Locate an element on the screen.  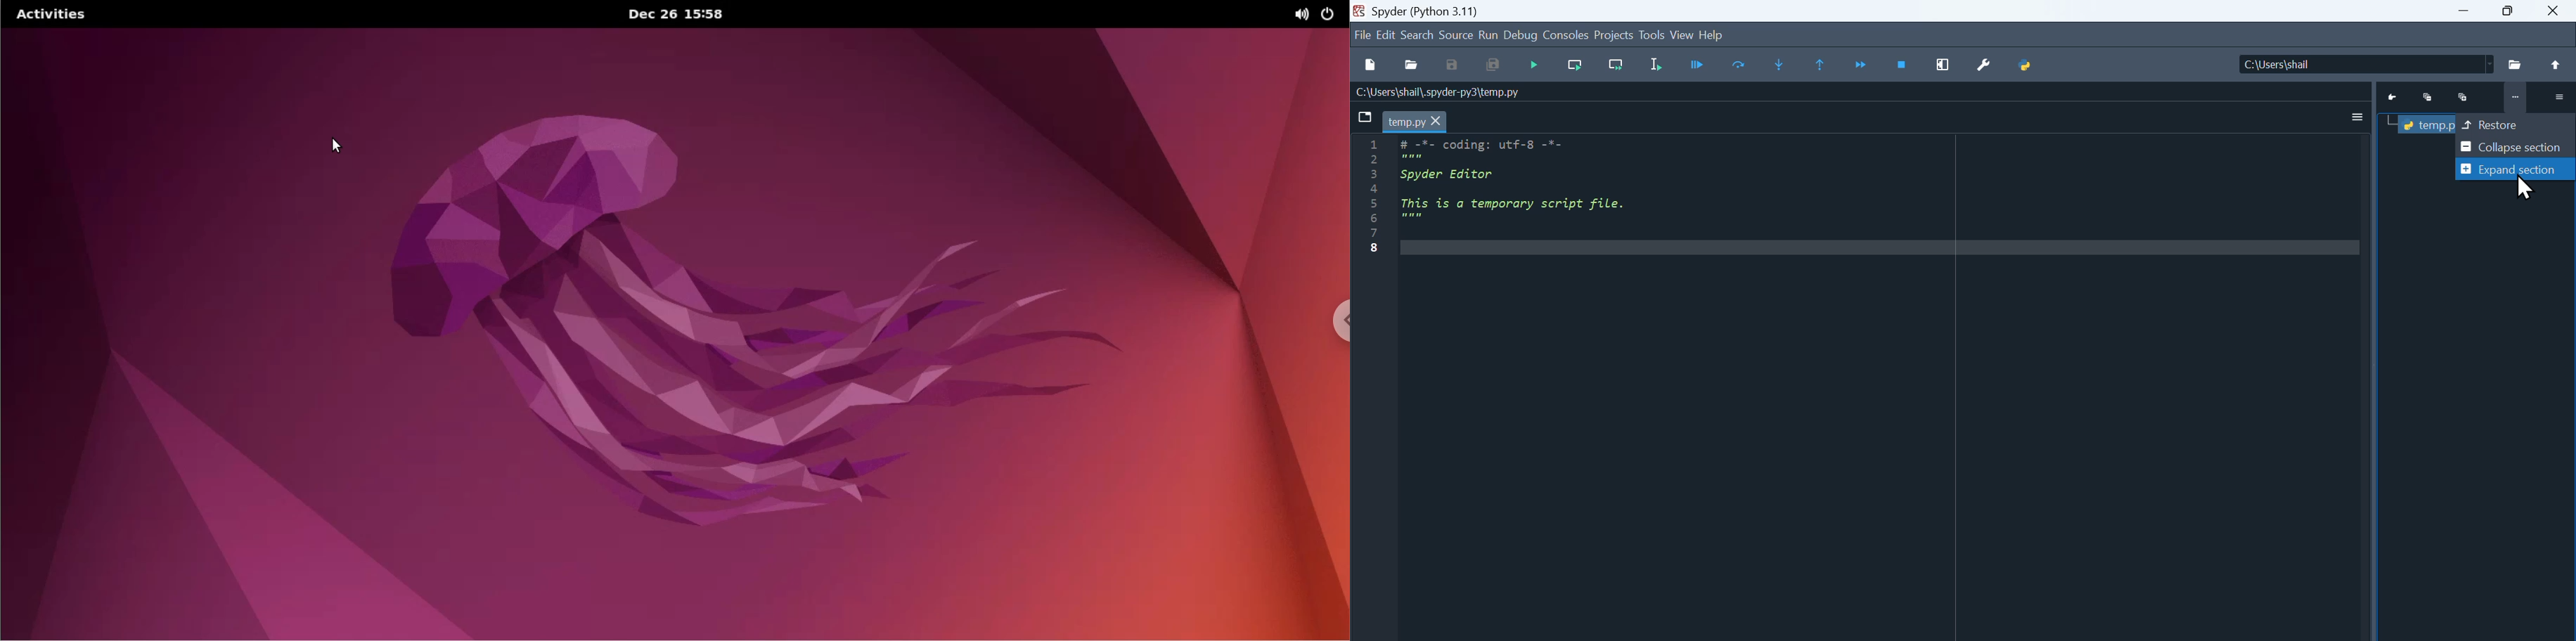
minimize is located at coordinates (2463, 11).